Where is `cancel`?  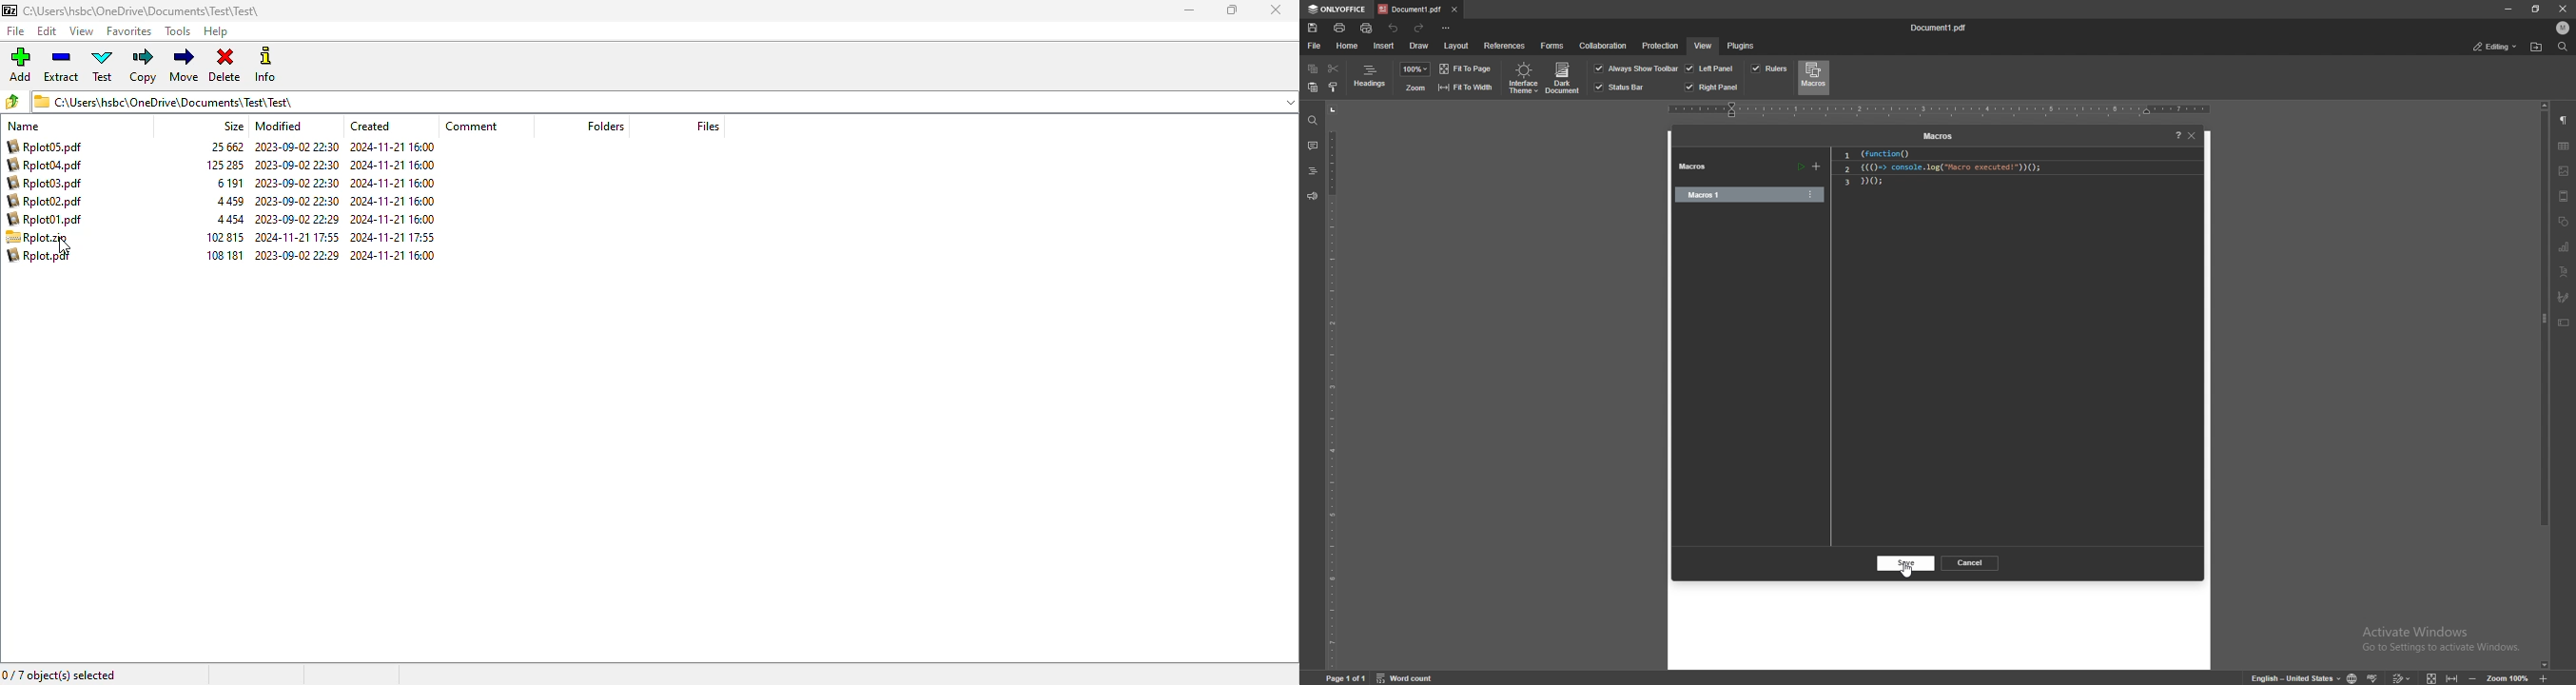
cancel is located at coordinates (1971, 562).